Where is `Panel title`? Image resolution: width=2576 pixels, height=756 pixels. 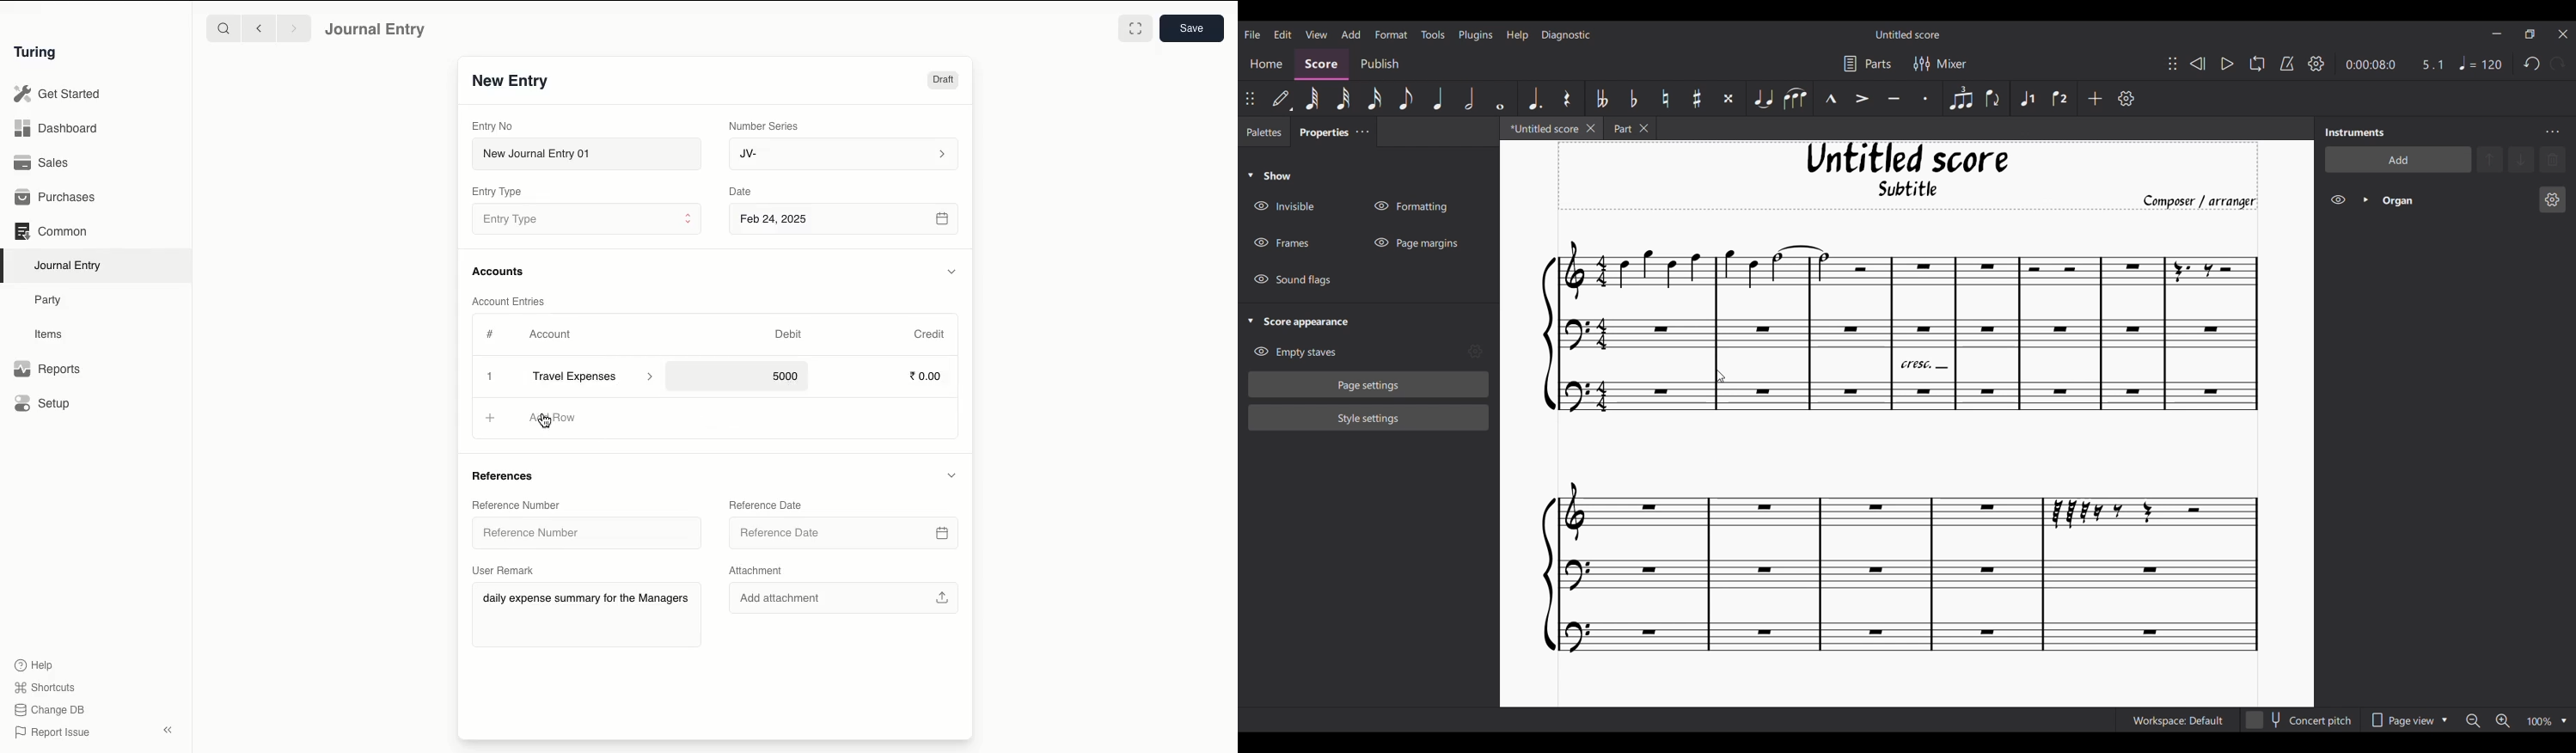 Panel title is located at coordinates (2355, 132).